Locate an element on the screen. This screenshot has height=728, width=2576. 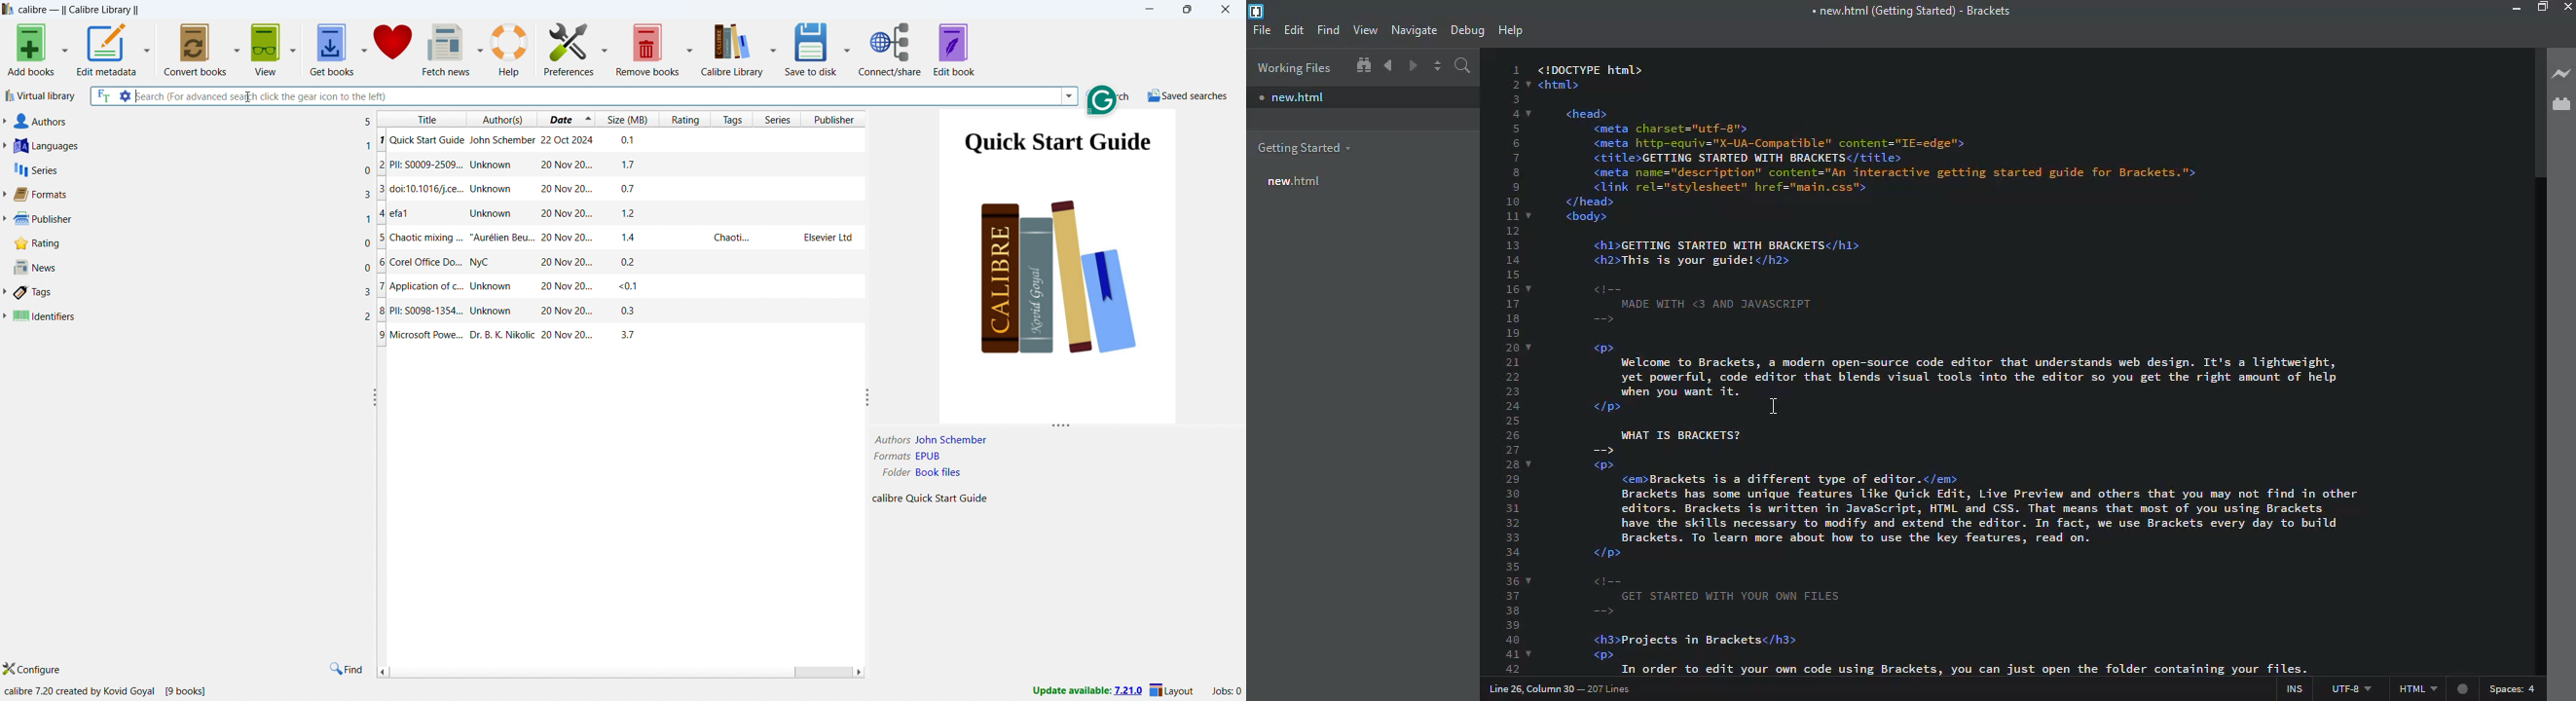
edit is located at coordinates (1294, 30).